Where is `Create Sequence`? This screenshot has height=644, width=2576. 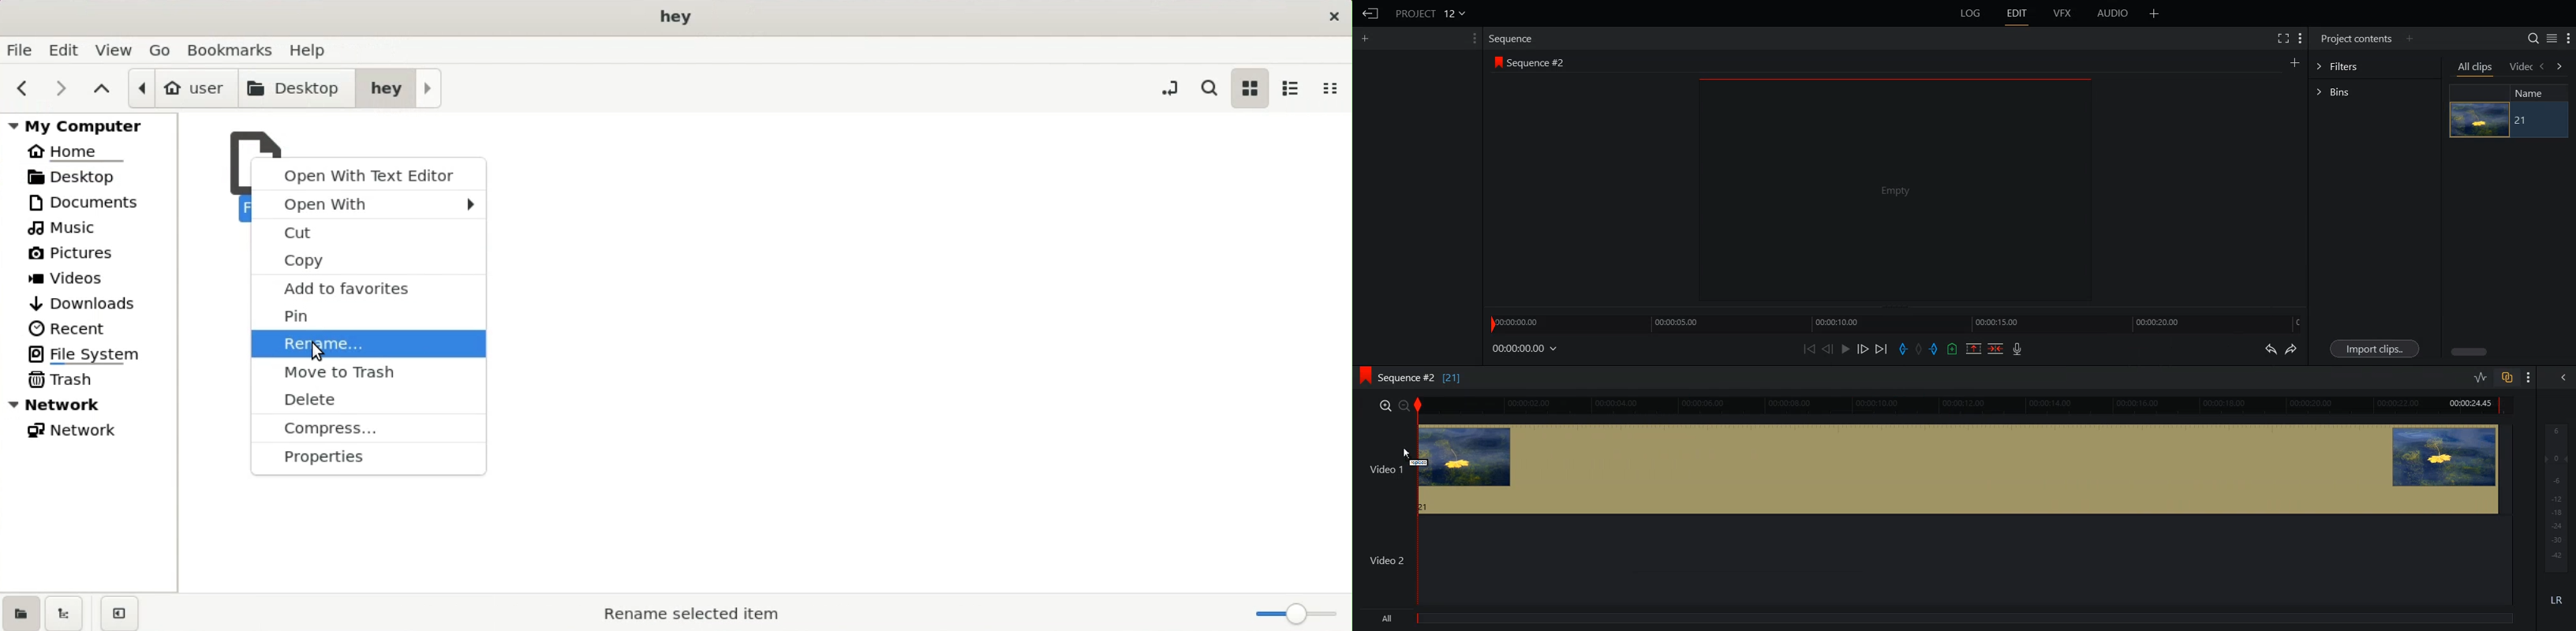 Create Sequence is located at coordinates (2294, 62).